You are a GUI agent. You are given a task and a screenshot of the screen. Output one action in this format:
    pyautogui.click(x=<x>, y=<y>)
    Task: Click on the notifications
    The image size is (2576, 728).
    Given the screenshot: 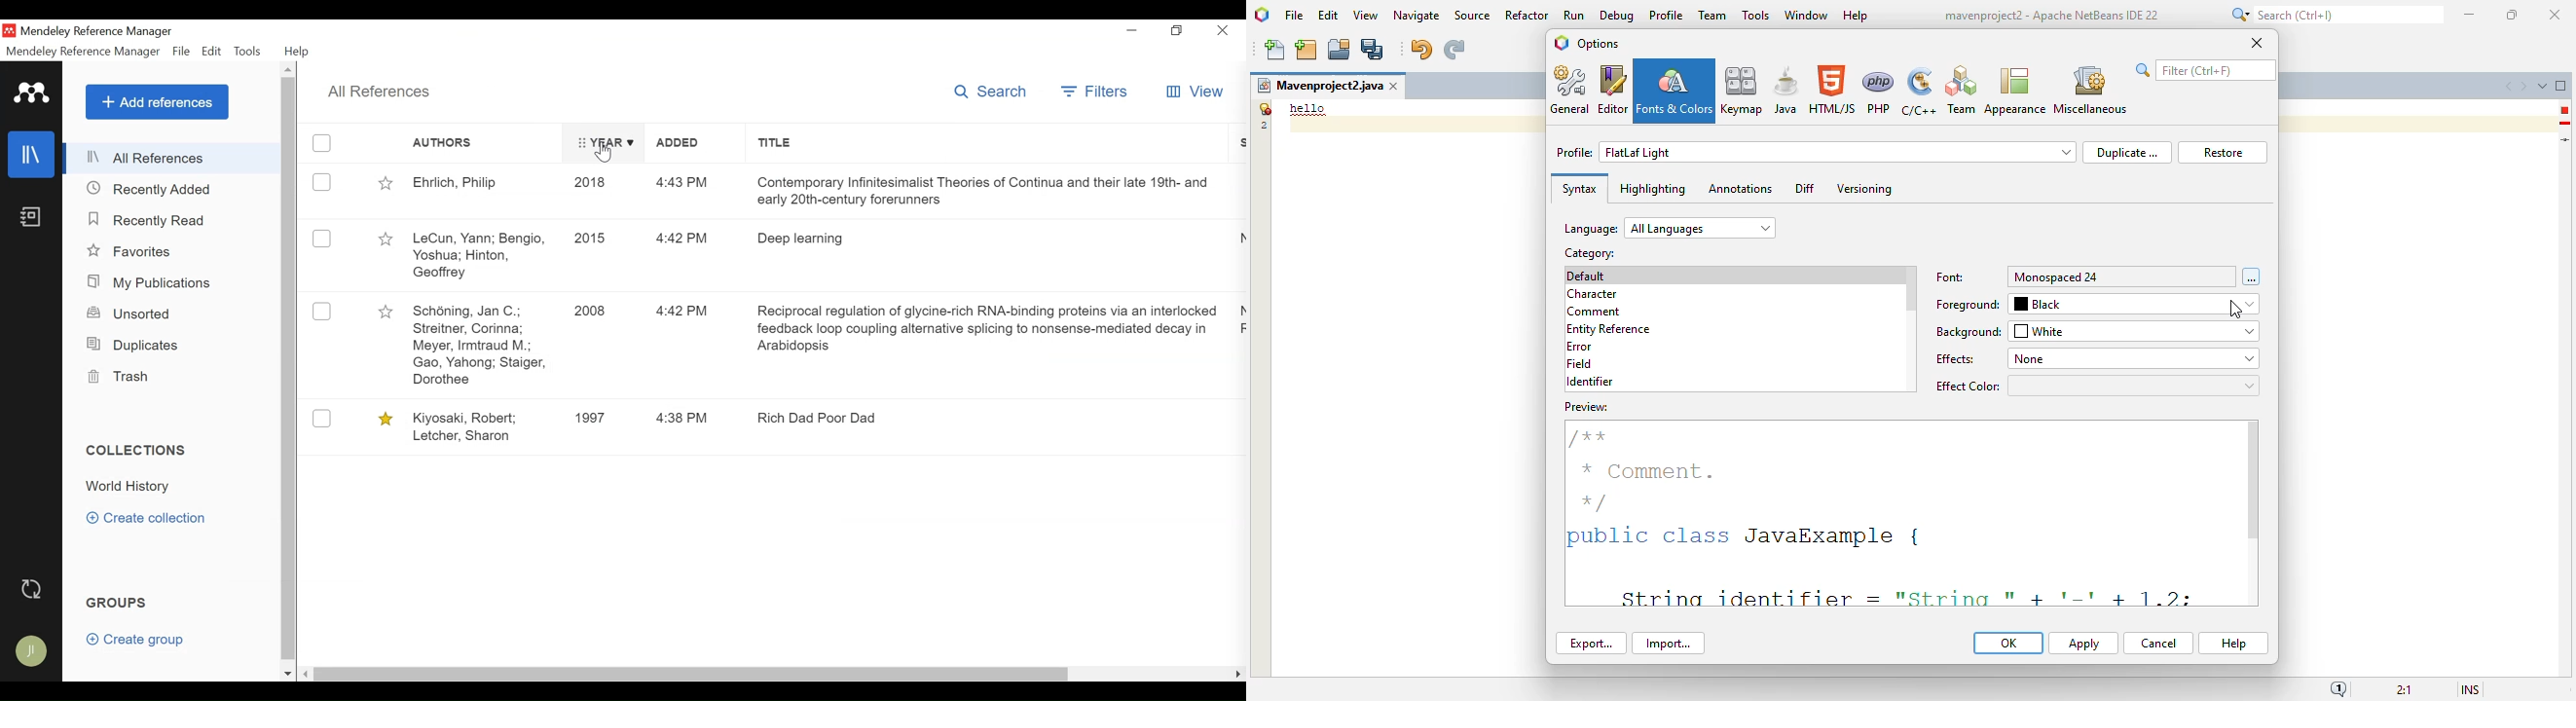 What is the action you would take?
    pyautogui.click(x=2338, y=688)
    